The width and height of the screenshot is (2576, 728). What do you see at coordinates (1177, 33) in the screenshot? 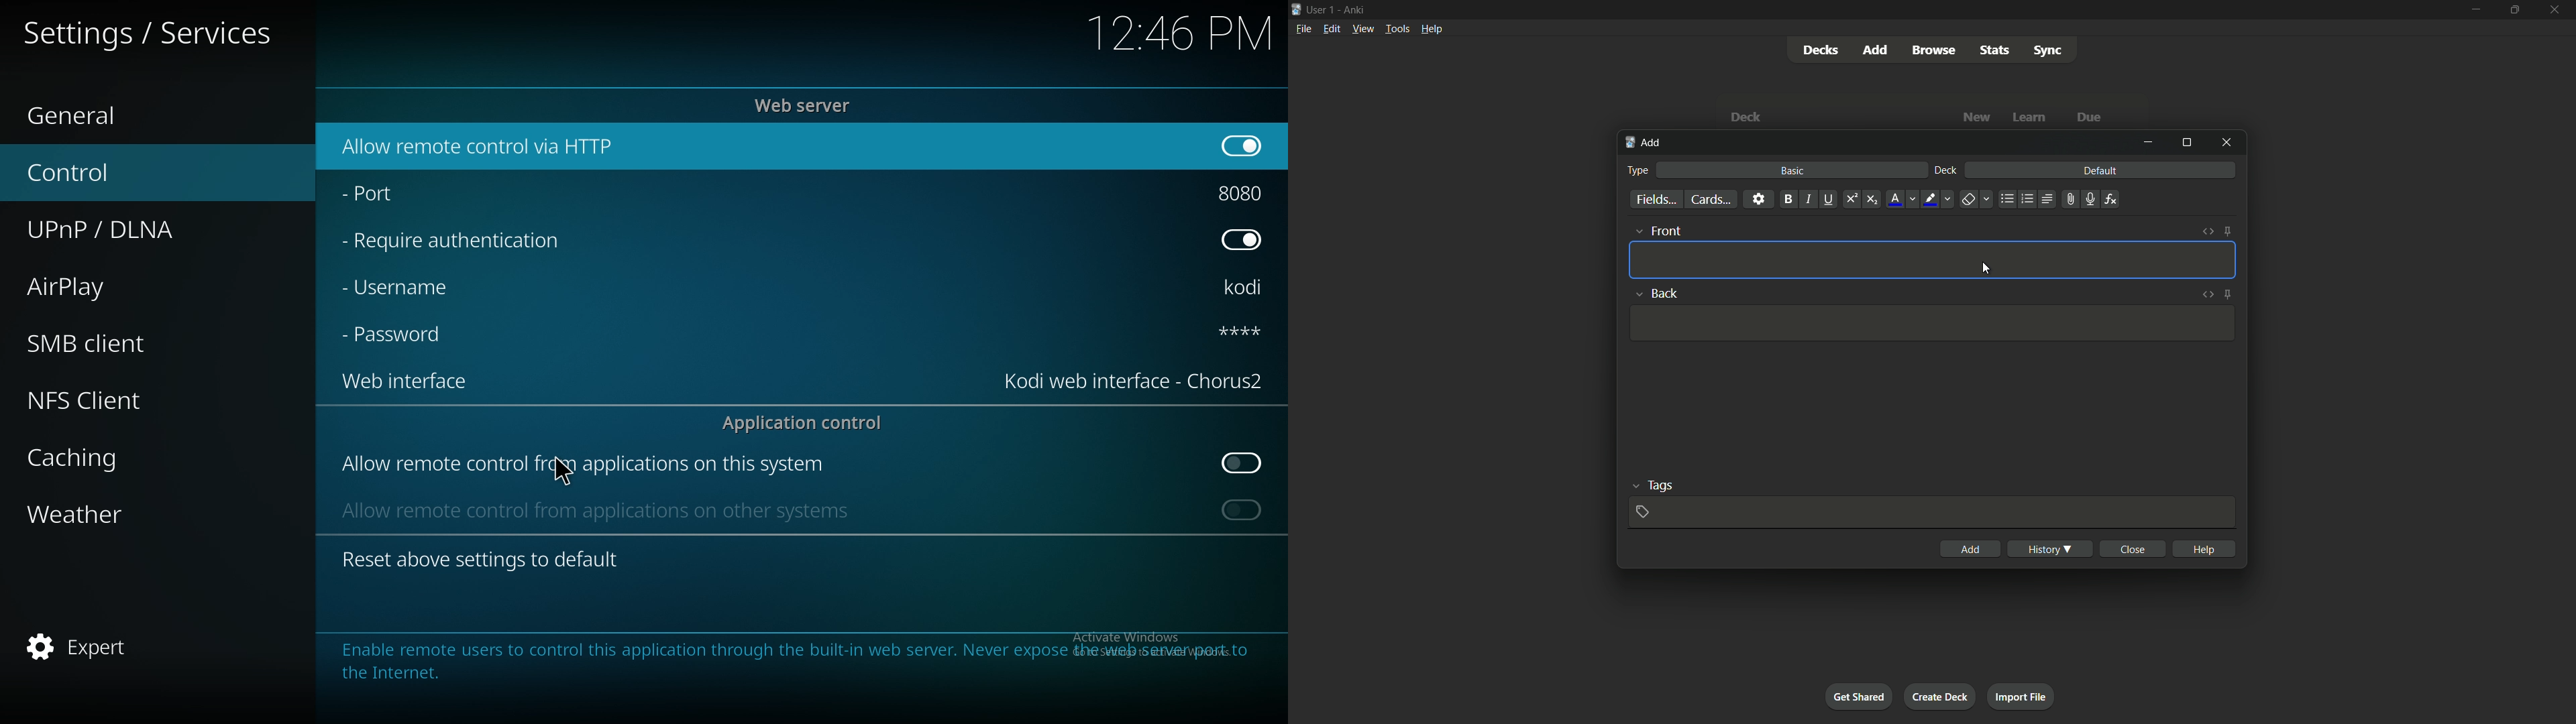
I see `time` at bounding box center [1177, 33].